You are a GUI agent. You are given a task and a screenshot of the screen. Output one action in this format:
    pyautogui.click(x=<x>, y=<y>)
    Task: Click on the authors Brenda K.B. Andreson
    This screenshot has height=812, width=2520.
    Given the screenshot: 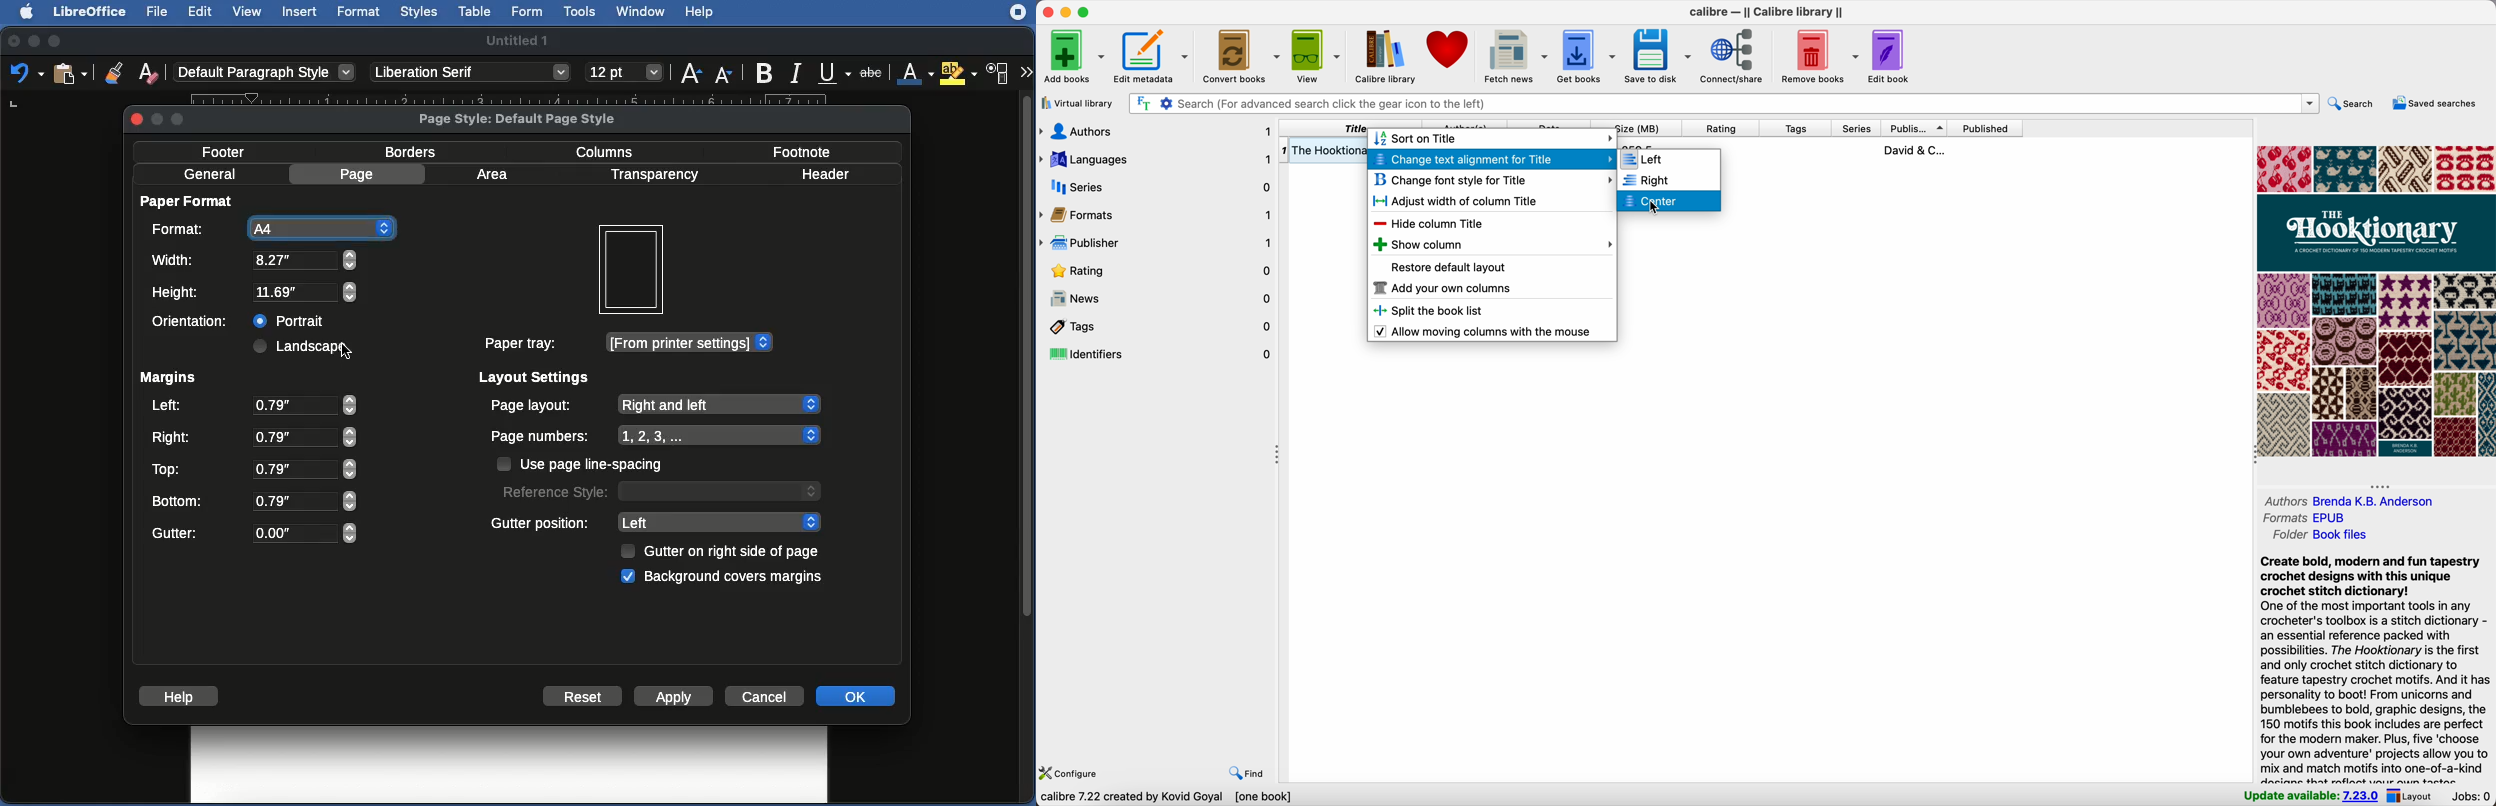 What is the action you would take?
    pyautogui.click(x=2350, y=500)
    